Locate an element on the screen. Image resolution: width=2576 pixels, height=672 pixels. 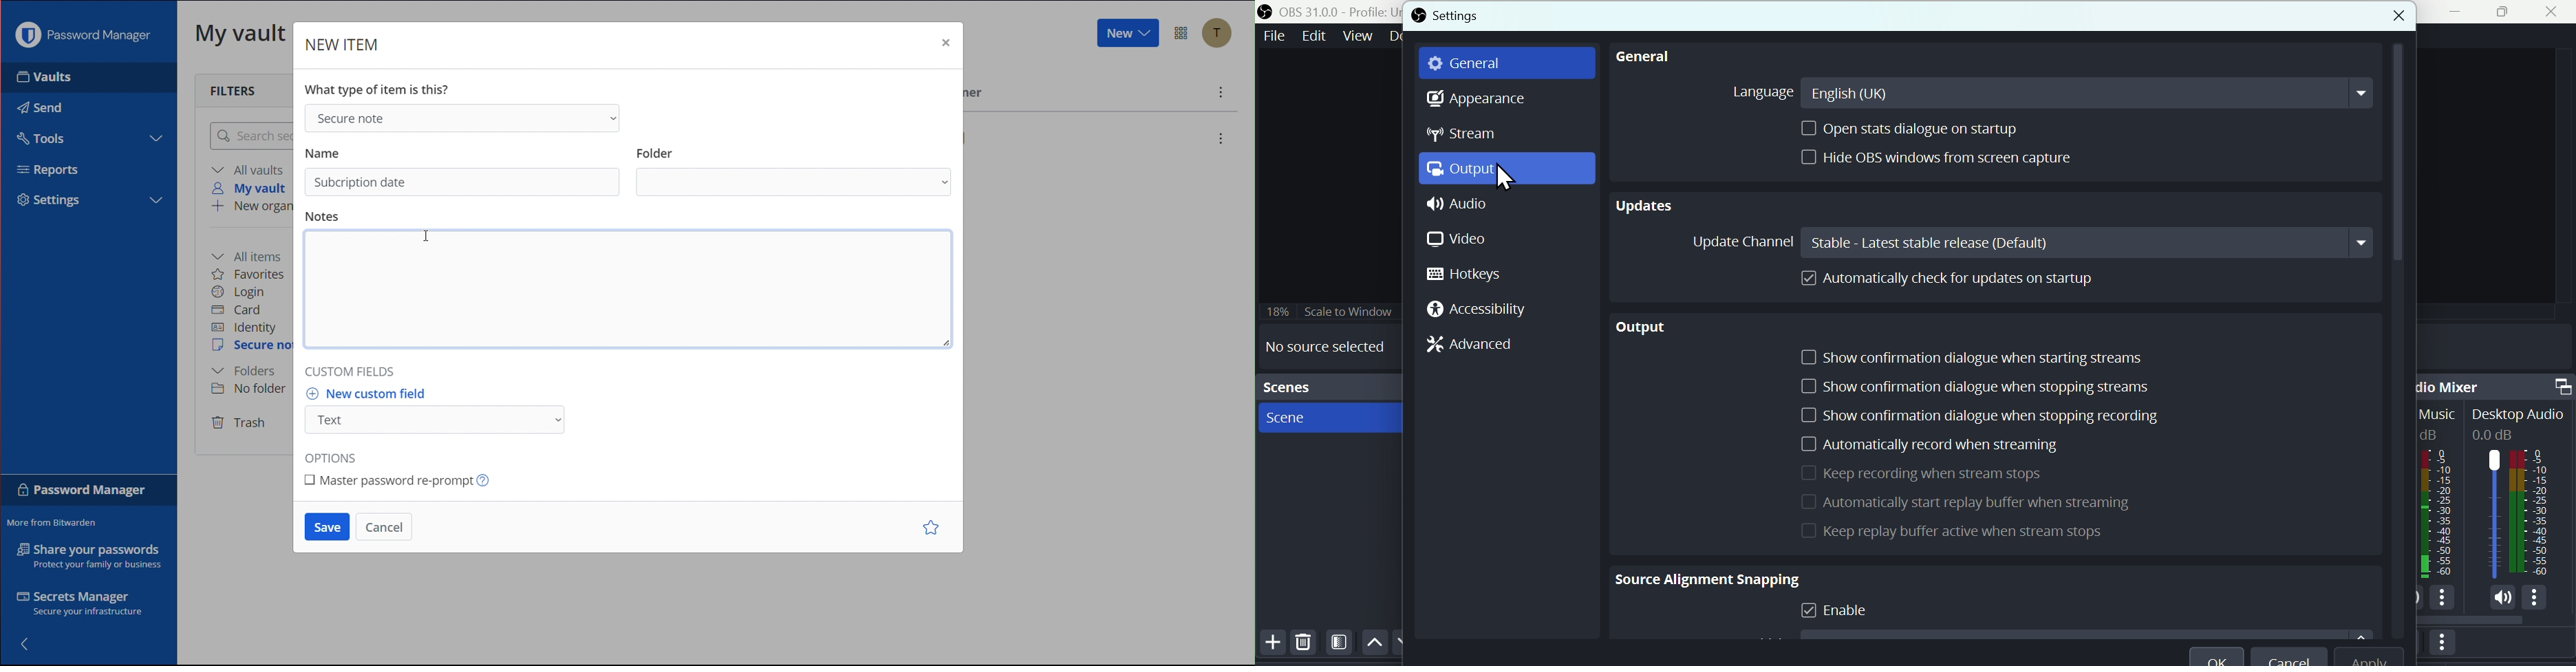
Card is located at coordinates (236, 310).